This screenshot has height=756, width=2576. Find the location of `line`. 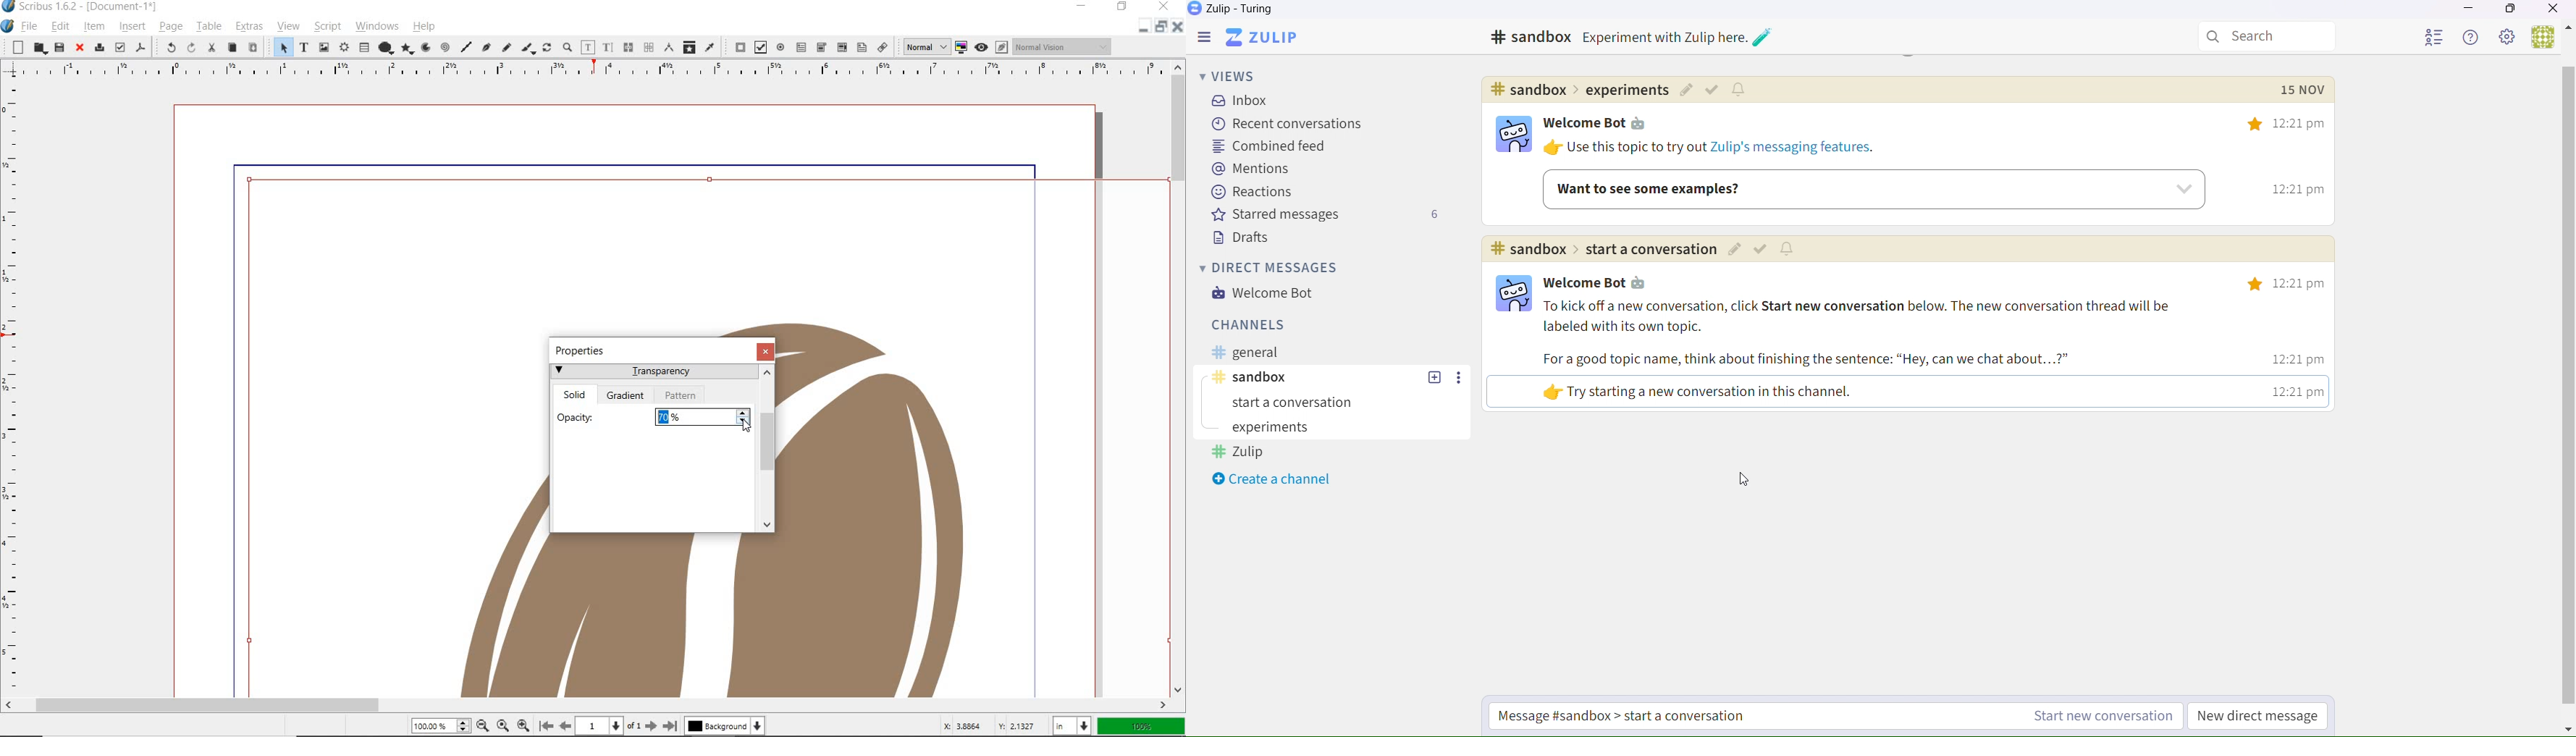

line is located at coordinates (465, 48).